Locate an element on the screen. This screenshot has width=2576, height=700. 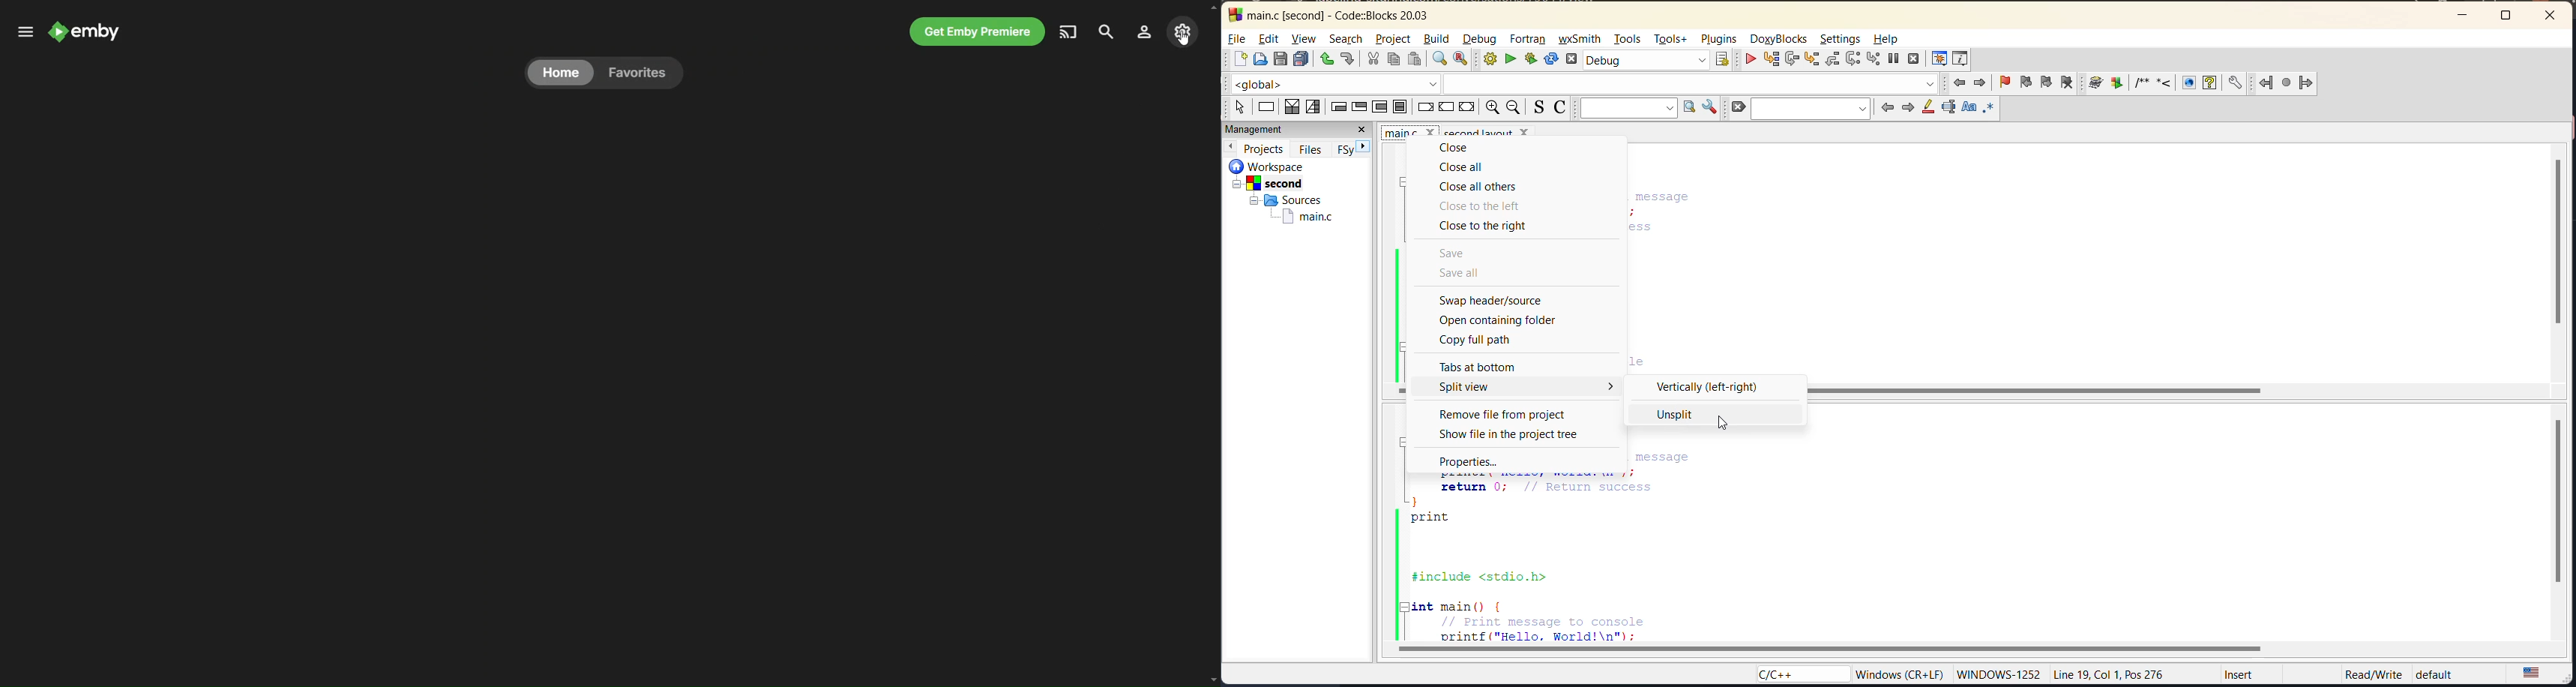
fortran references is located at coordinates (2287, 84).